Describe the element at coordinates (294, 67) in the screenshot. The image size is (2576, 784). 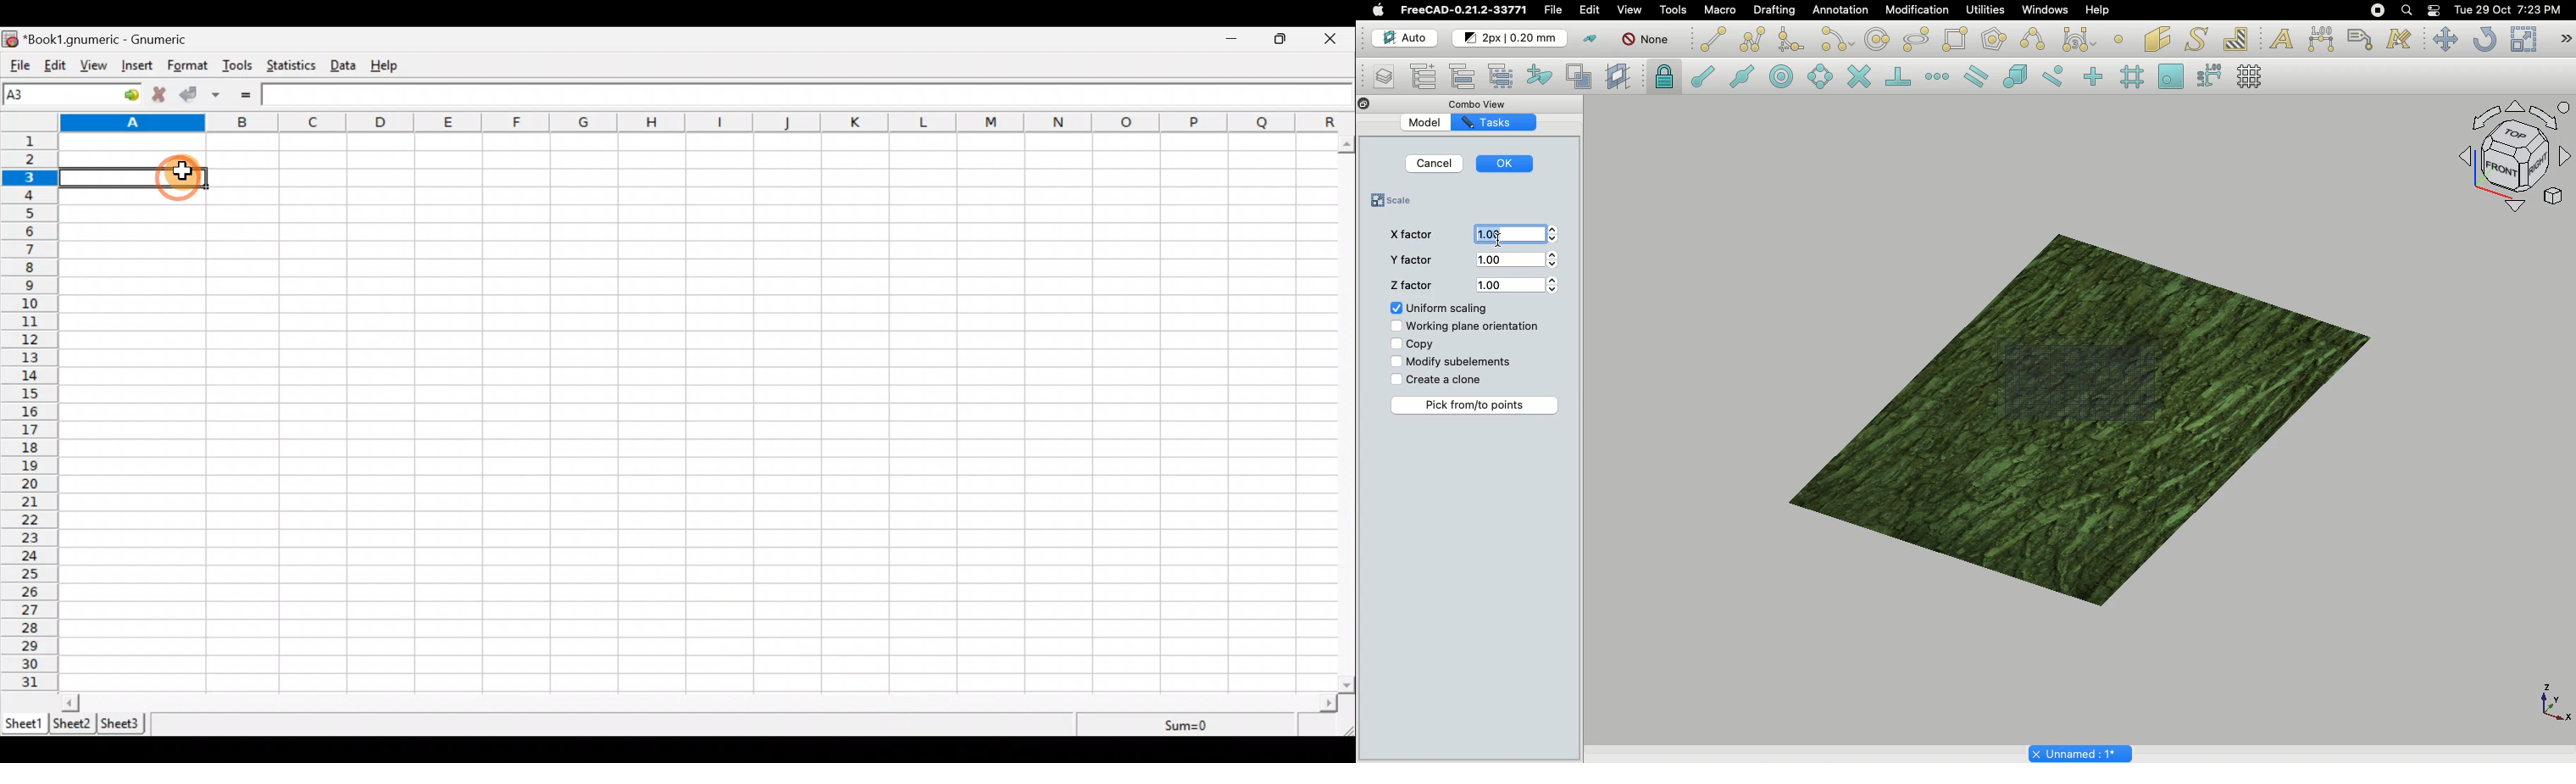
I see `Statistics` at that location.